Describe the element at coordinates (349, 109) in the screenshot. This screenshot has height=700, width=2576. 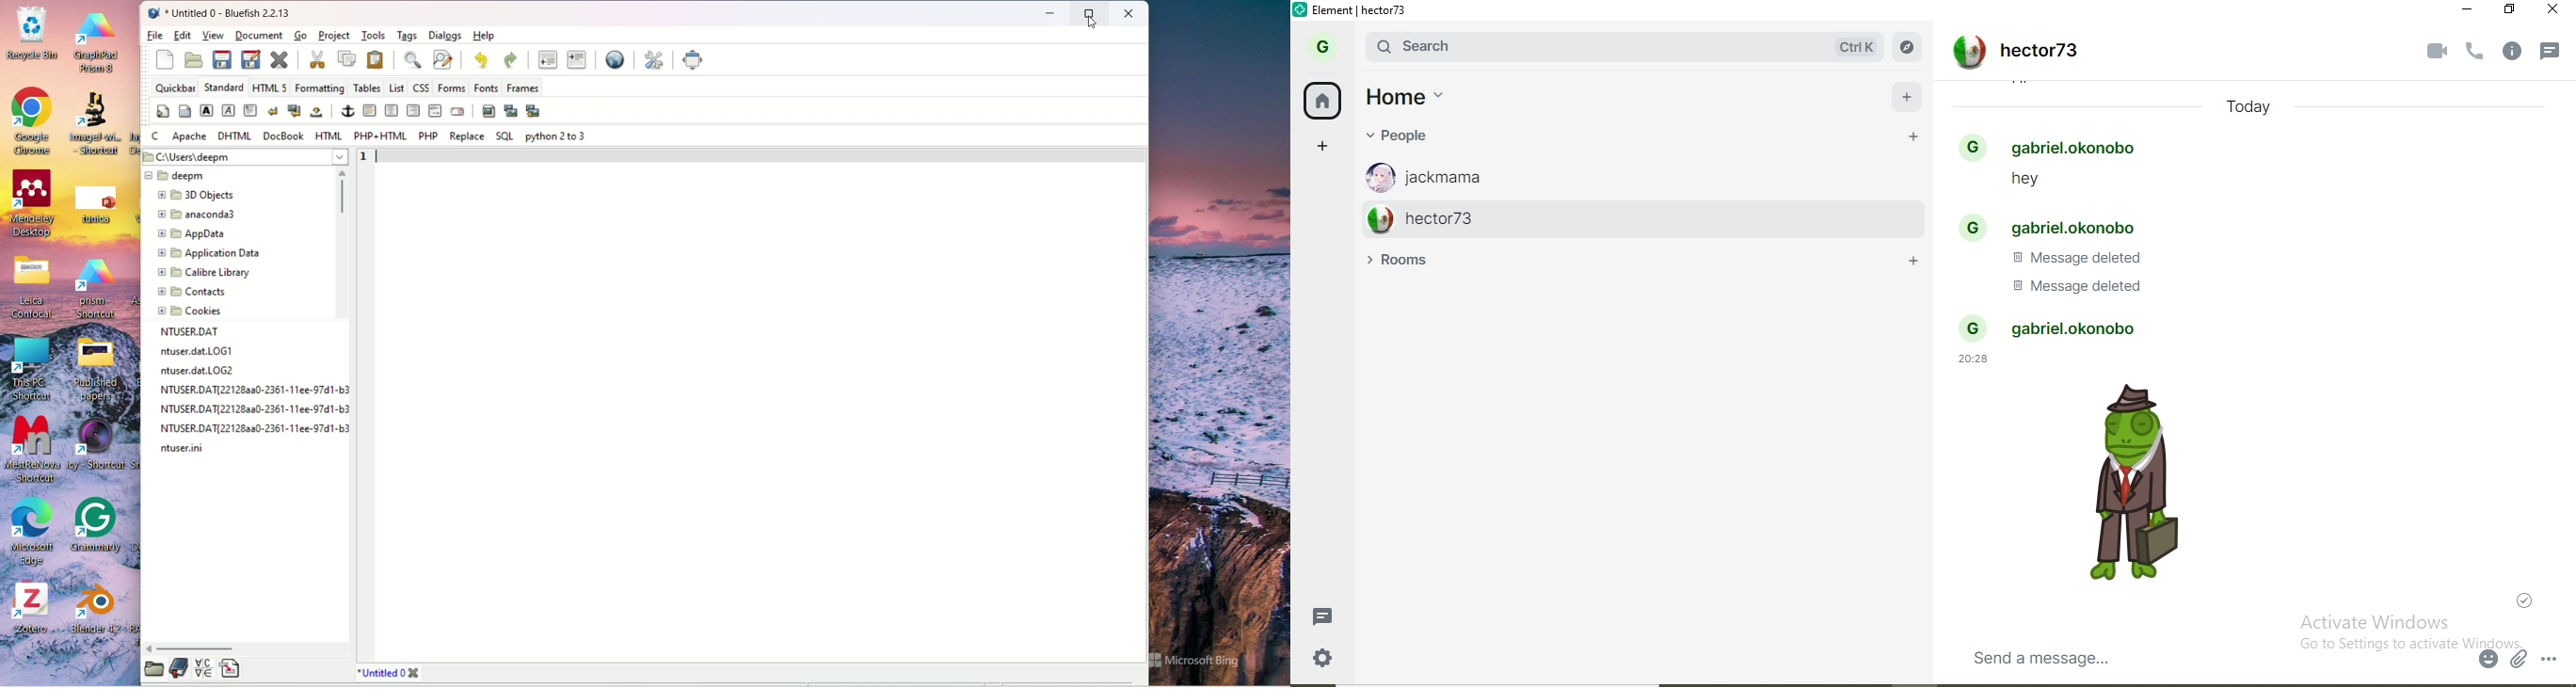
I see `anchor` at that location.